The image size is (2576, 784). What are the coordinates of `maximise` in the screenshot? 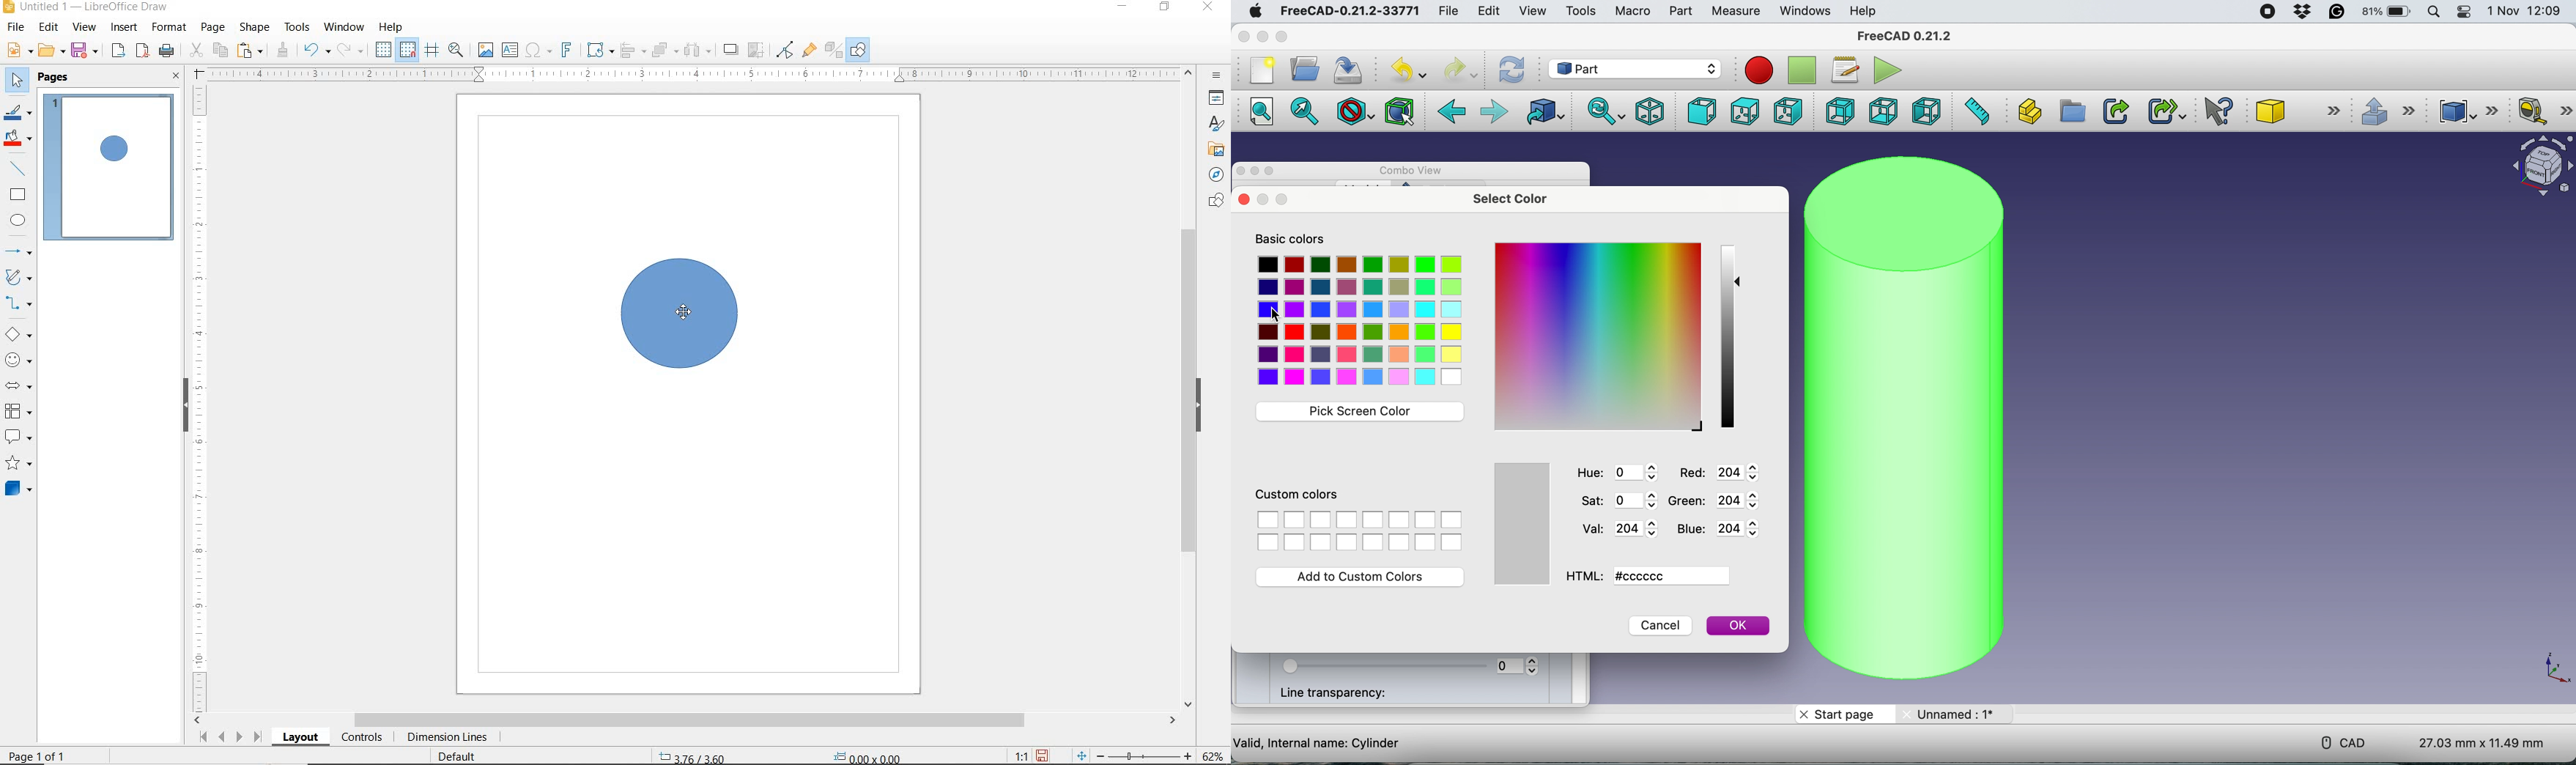 It's located at (1286, 36).